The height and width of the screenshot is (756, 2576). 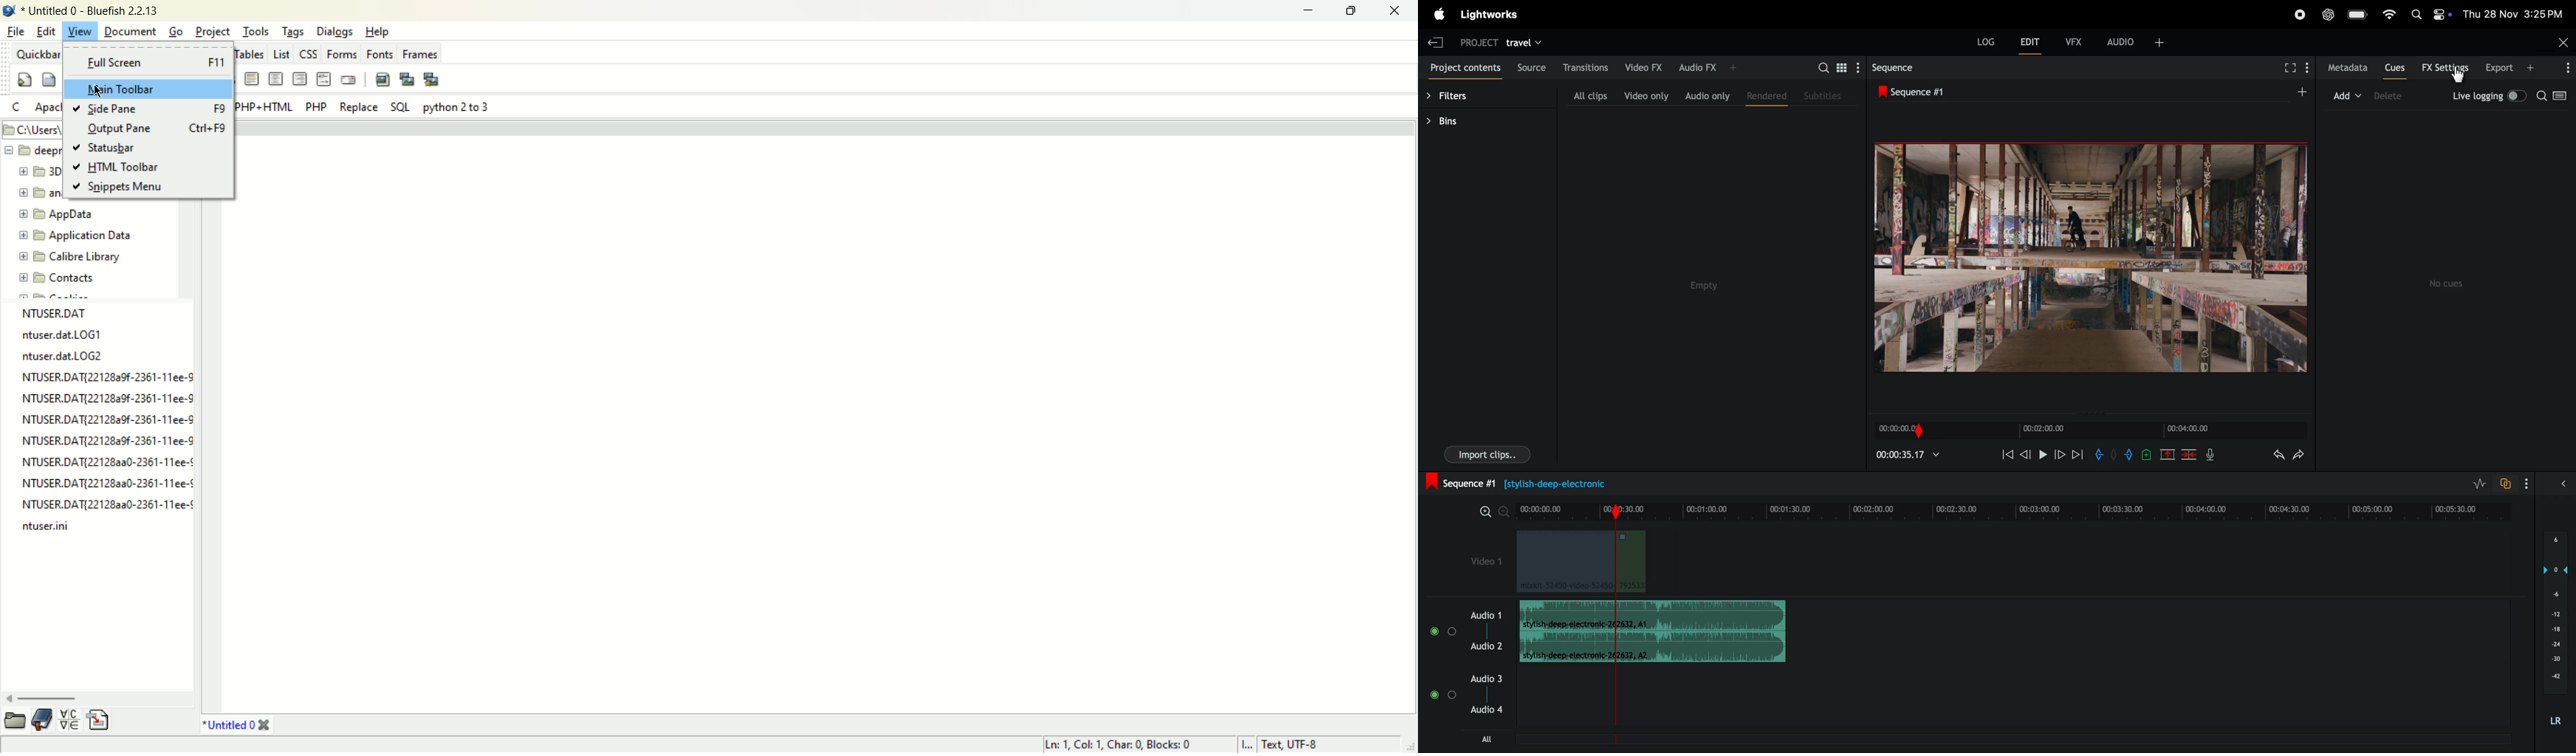 I want to click on horizontal scroll bar, so click(x=90, y=698).